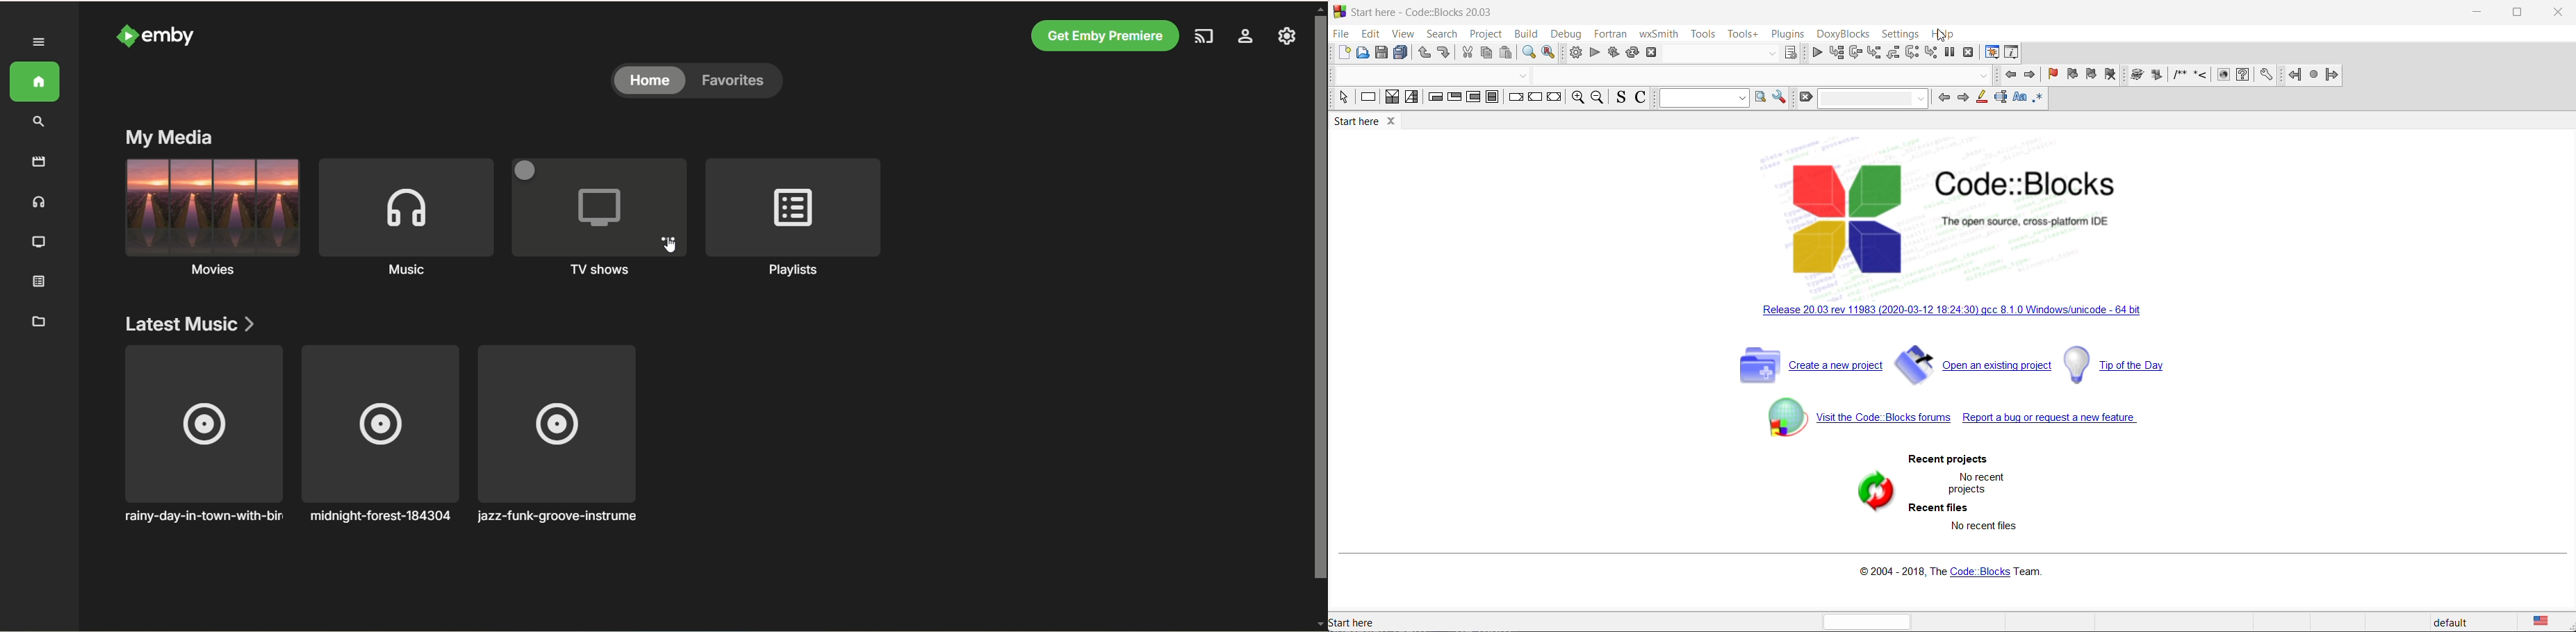 The height and width of the screenshot is (644, 2576). What do you see at coordinates (2074, 74) in the screenshot?
I see `previous bookmark` at bounding box center [2074, 74].